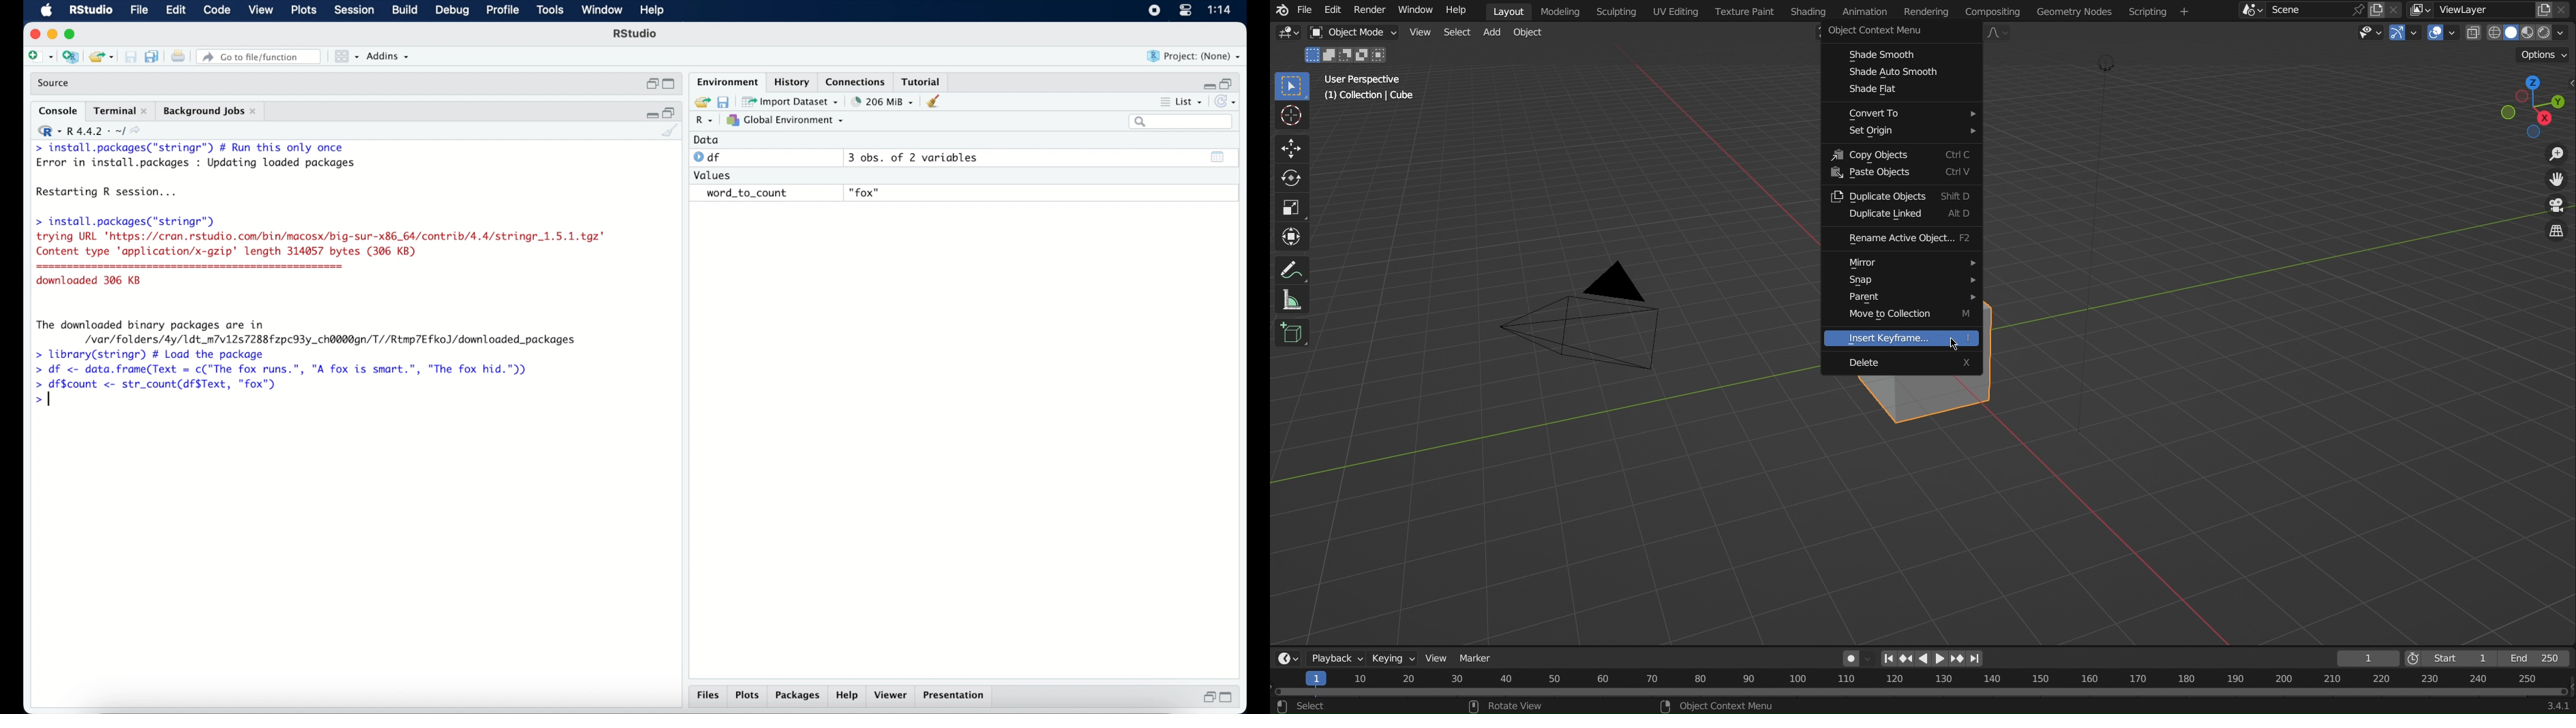 This screenshot has height=728, width=2576. I want to click on load existing project, so click(104, 58).